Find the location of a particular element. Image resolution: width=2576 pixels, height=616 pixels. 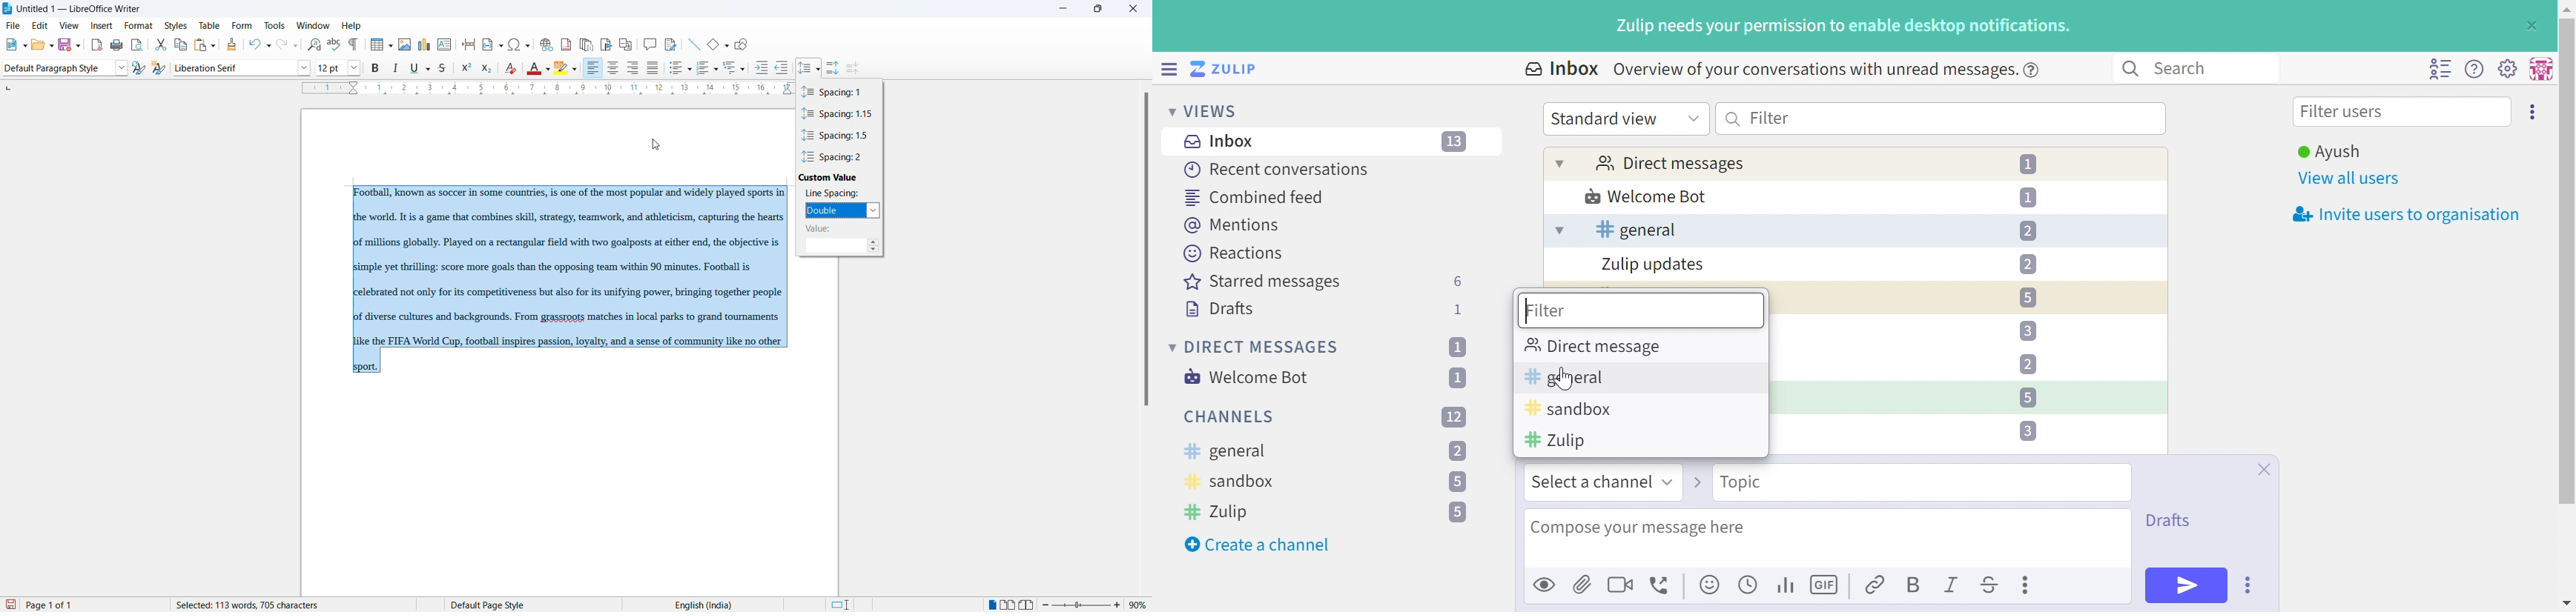

2 is located at coordinates (2027, 231).